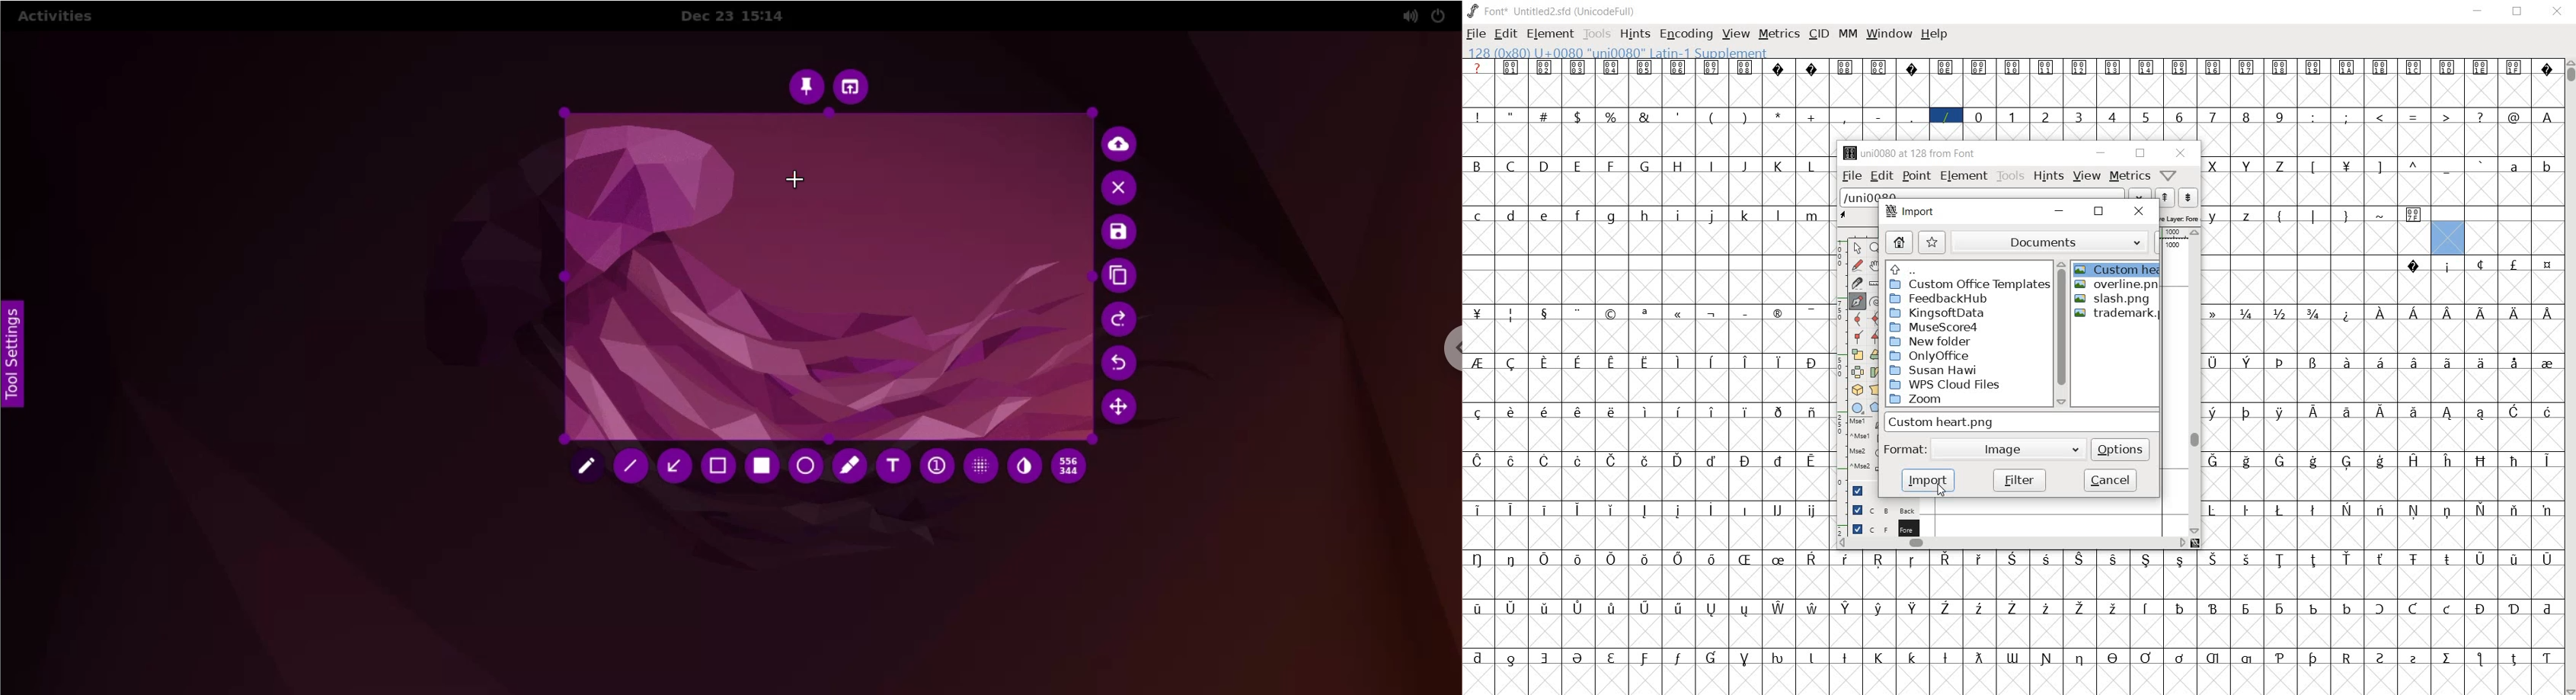 The image size is (2576, 700). What do you see at coordinates (2281, 363) in the screenshot?
I see `glyph` at bounding box center [2281, 363].